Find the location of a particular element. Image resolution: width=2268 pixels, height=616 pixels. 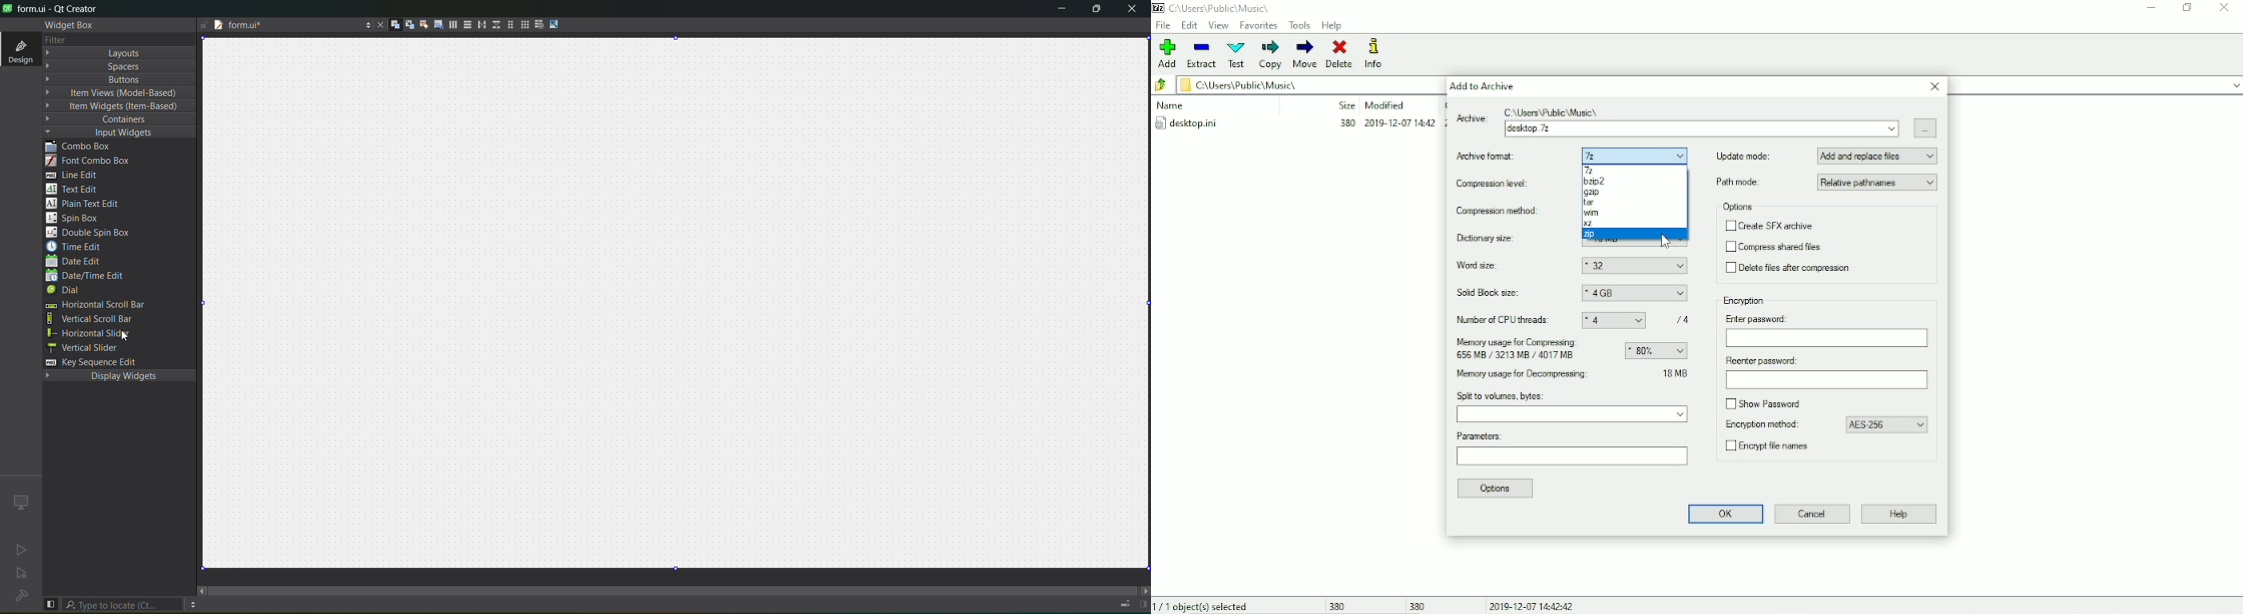

xz is located at coordinates (1589, 224).